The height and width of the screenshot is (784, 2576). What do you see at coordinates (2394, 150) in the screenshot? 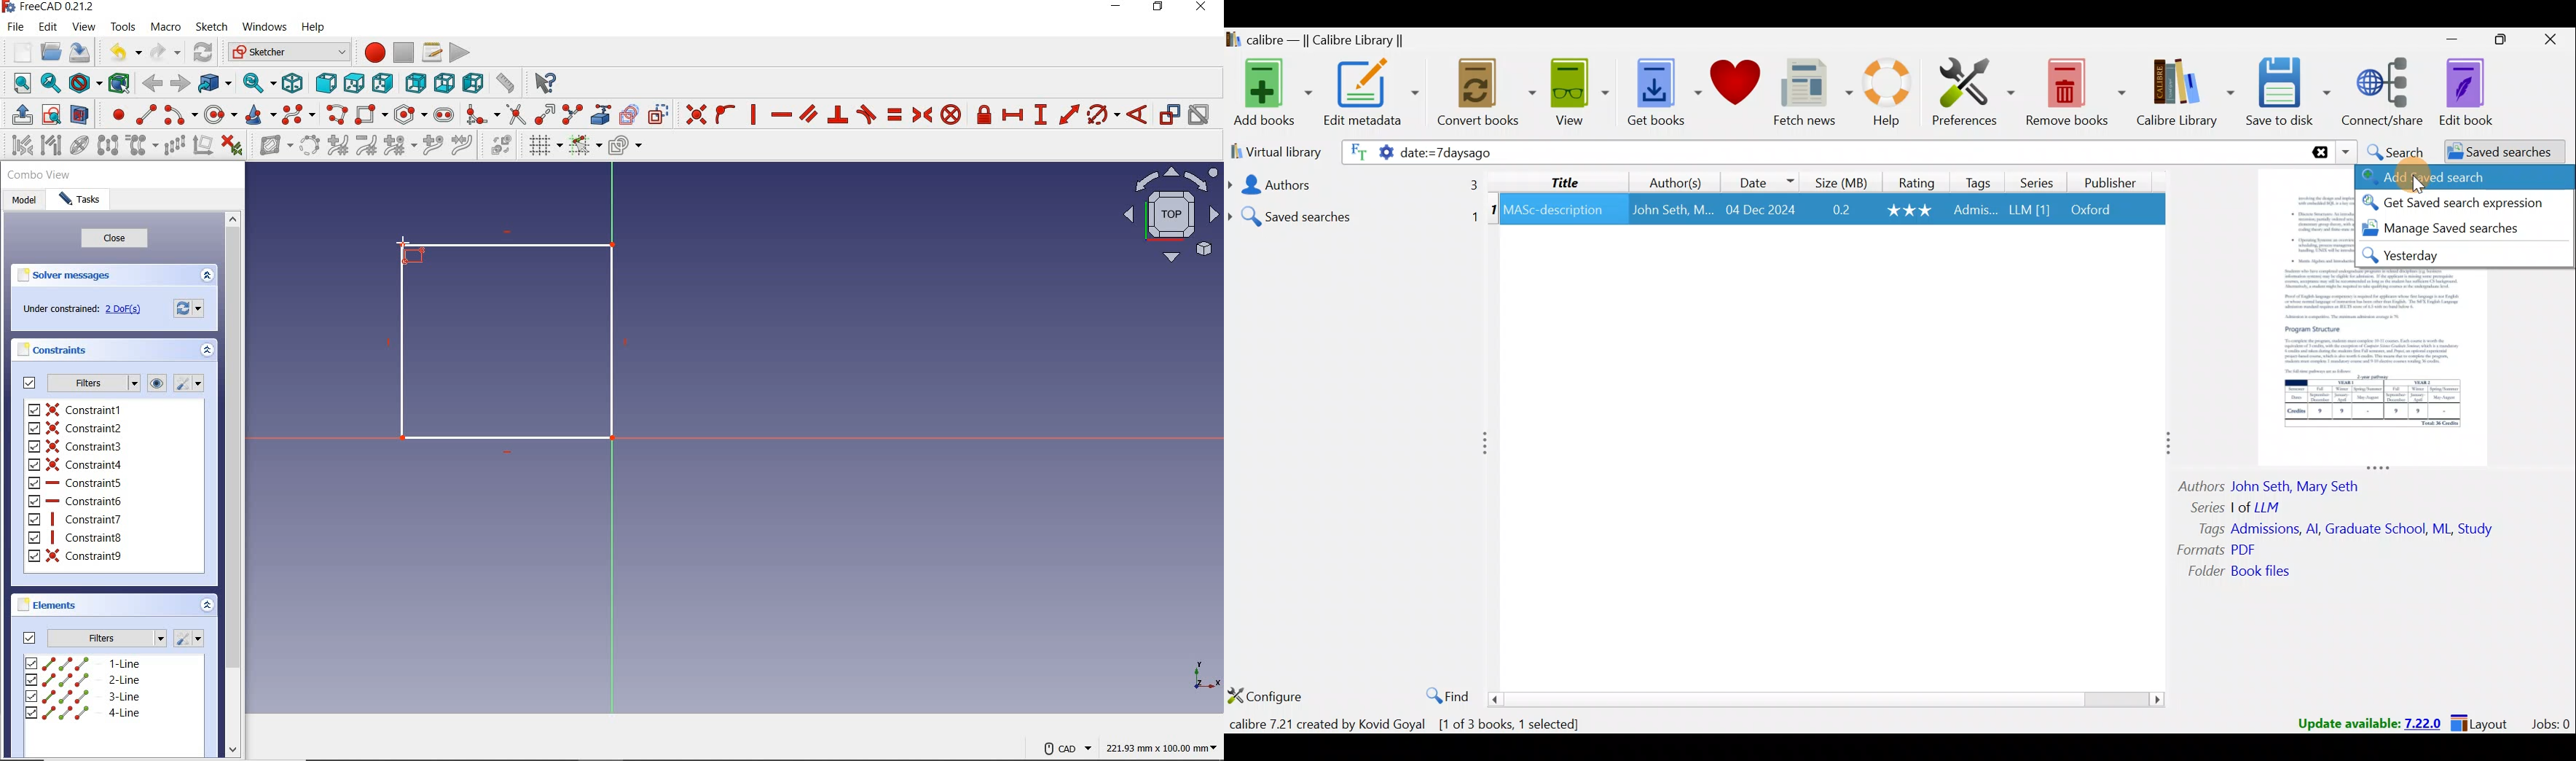
I see `Search` at bounding box center [2394, 150].